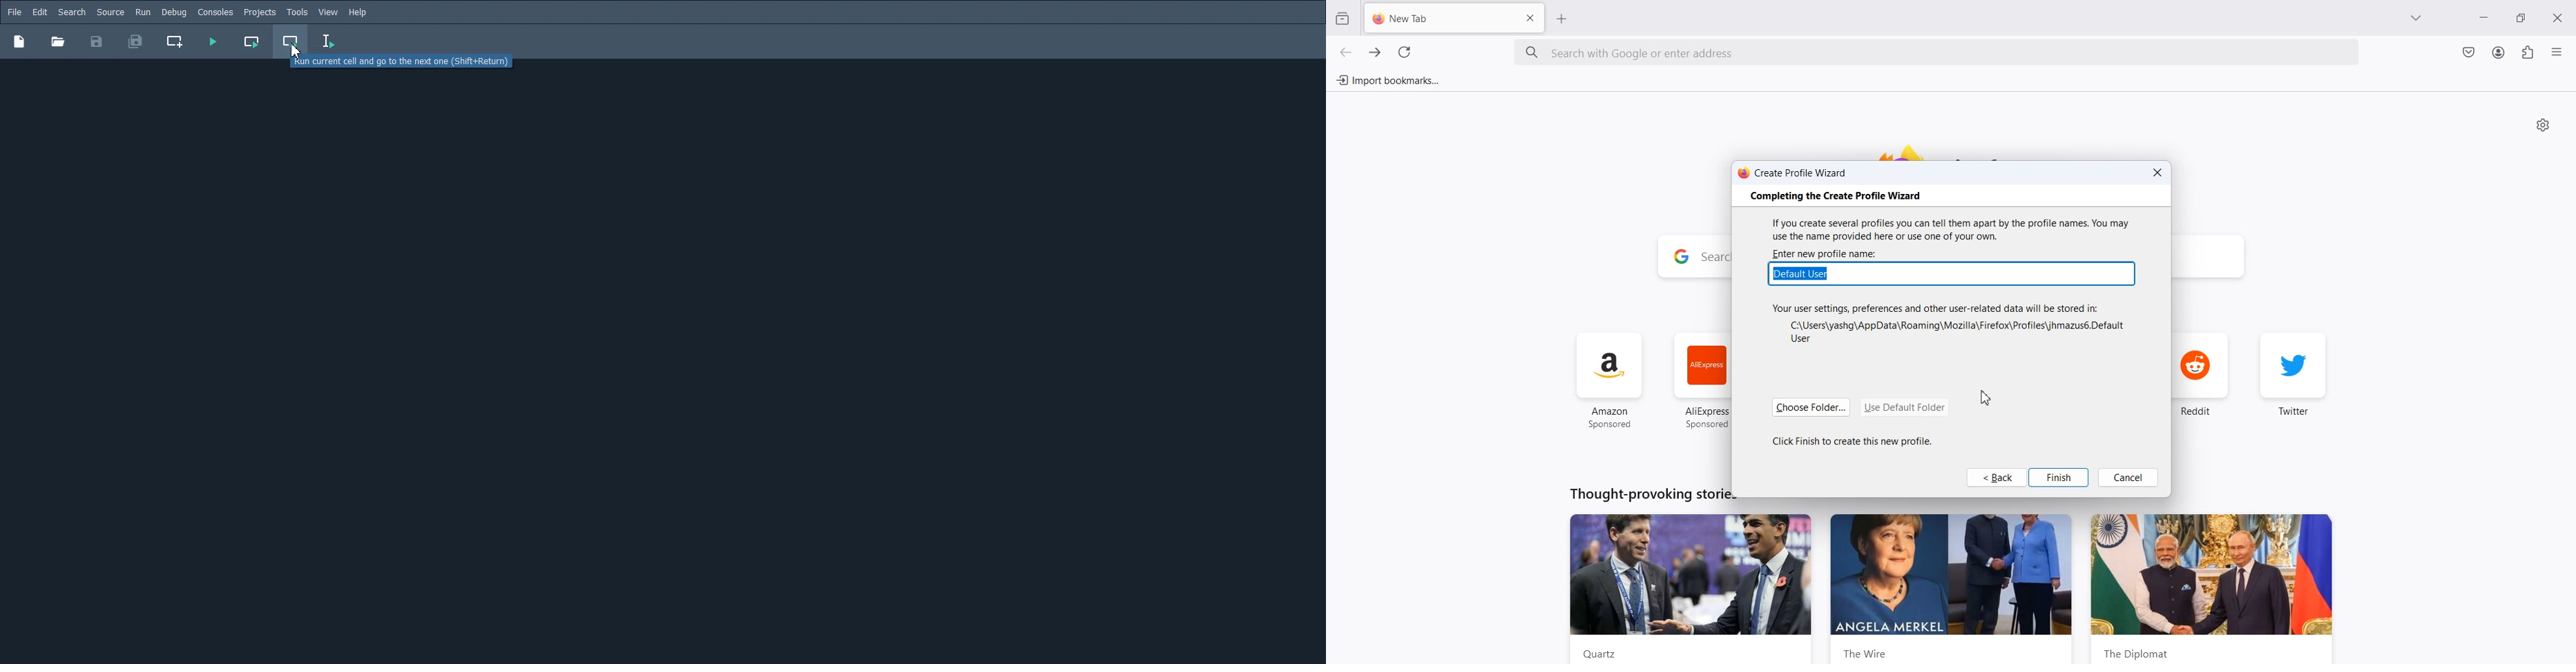 This screenshot has height=672, width=2576. Describe the element at coordinates (403, 61) in the screenshot. I see `Run current cell and go to the nexxt one` at that location.